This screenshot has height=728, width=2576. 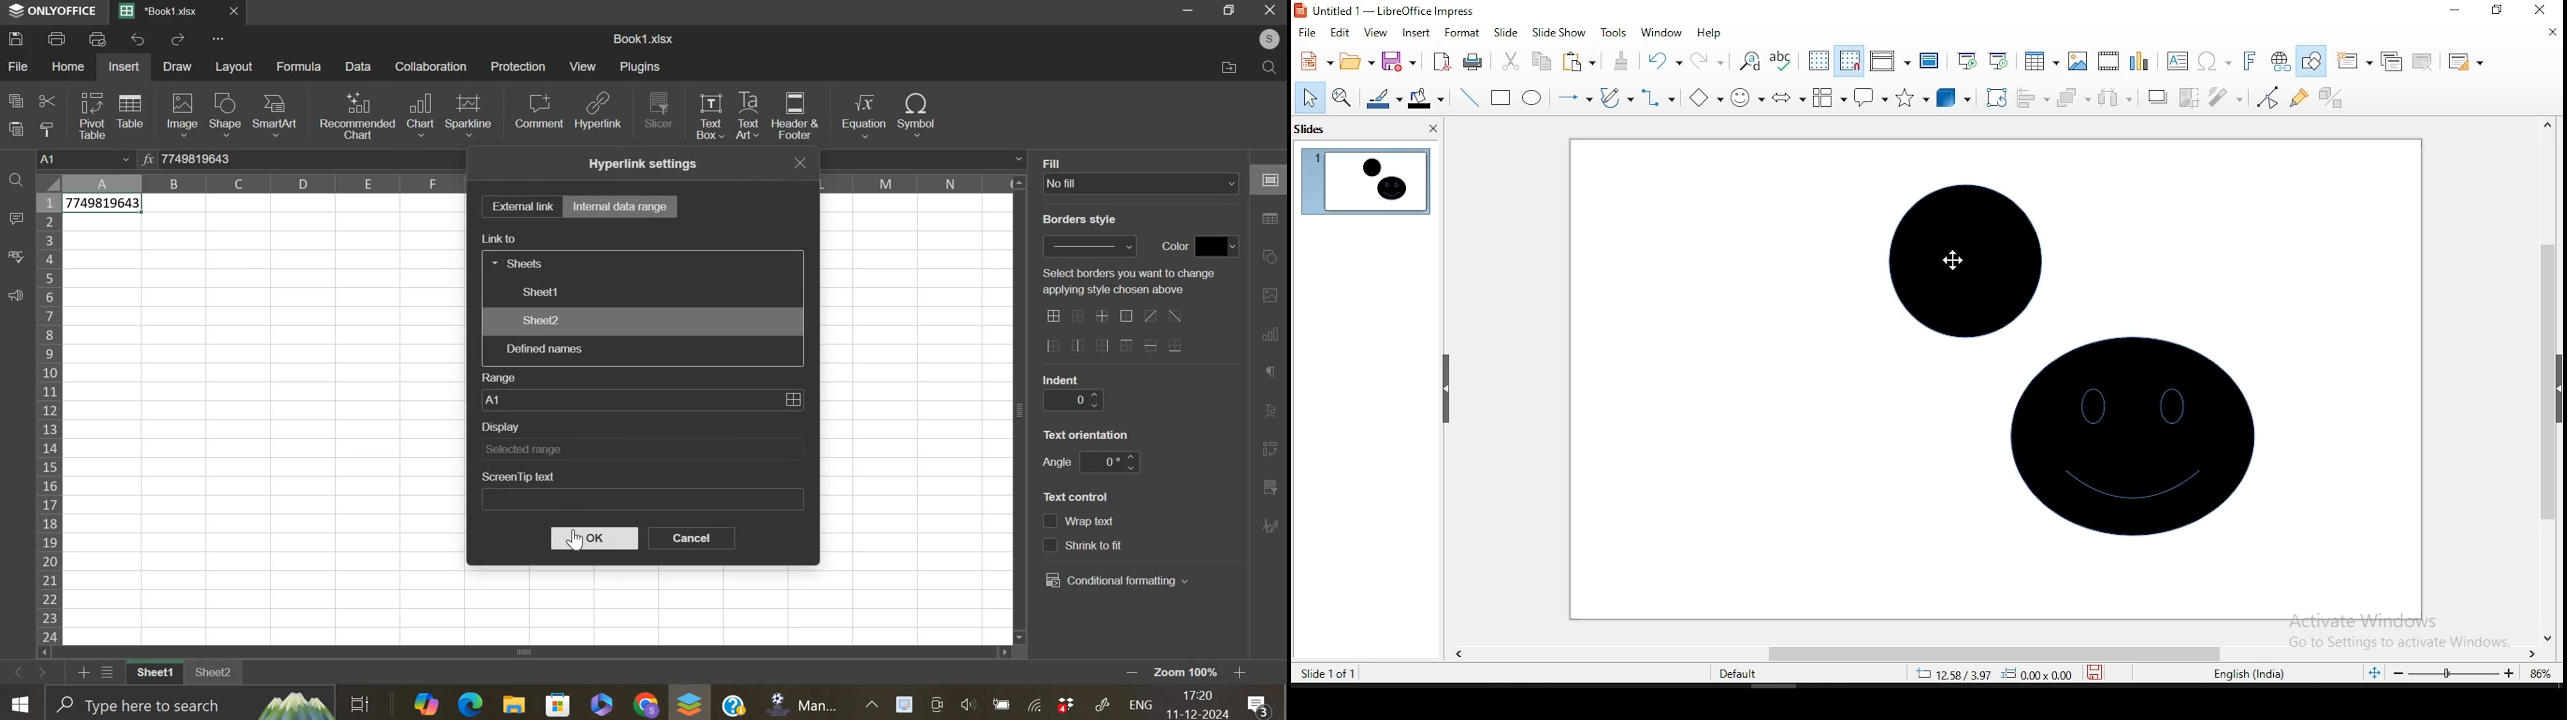 I want to click on spell check, so click(x=1786, y=61).